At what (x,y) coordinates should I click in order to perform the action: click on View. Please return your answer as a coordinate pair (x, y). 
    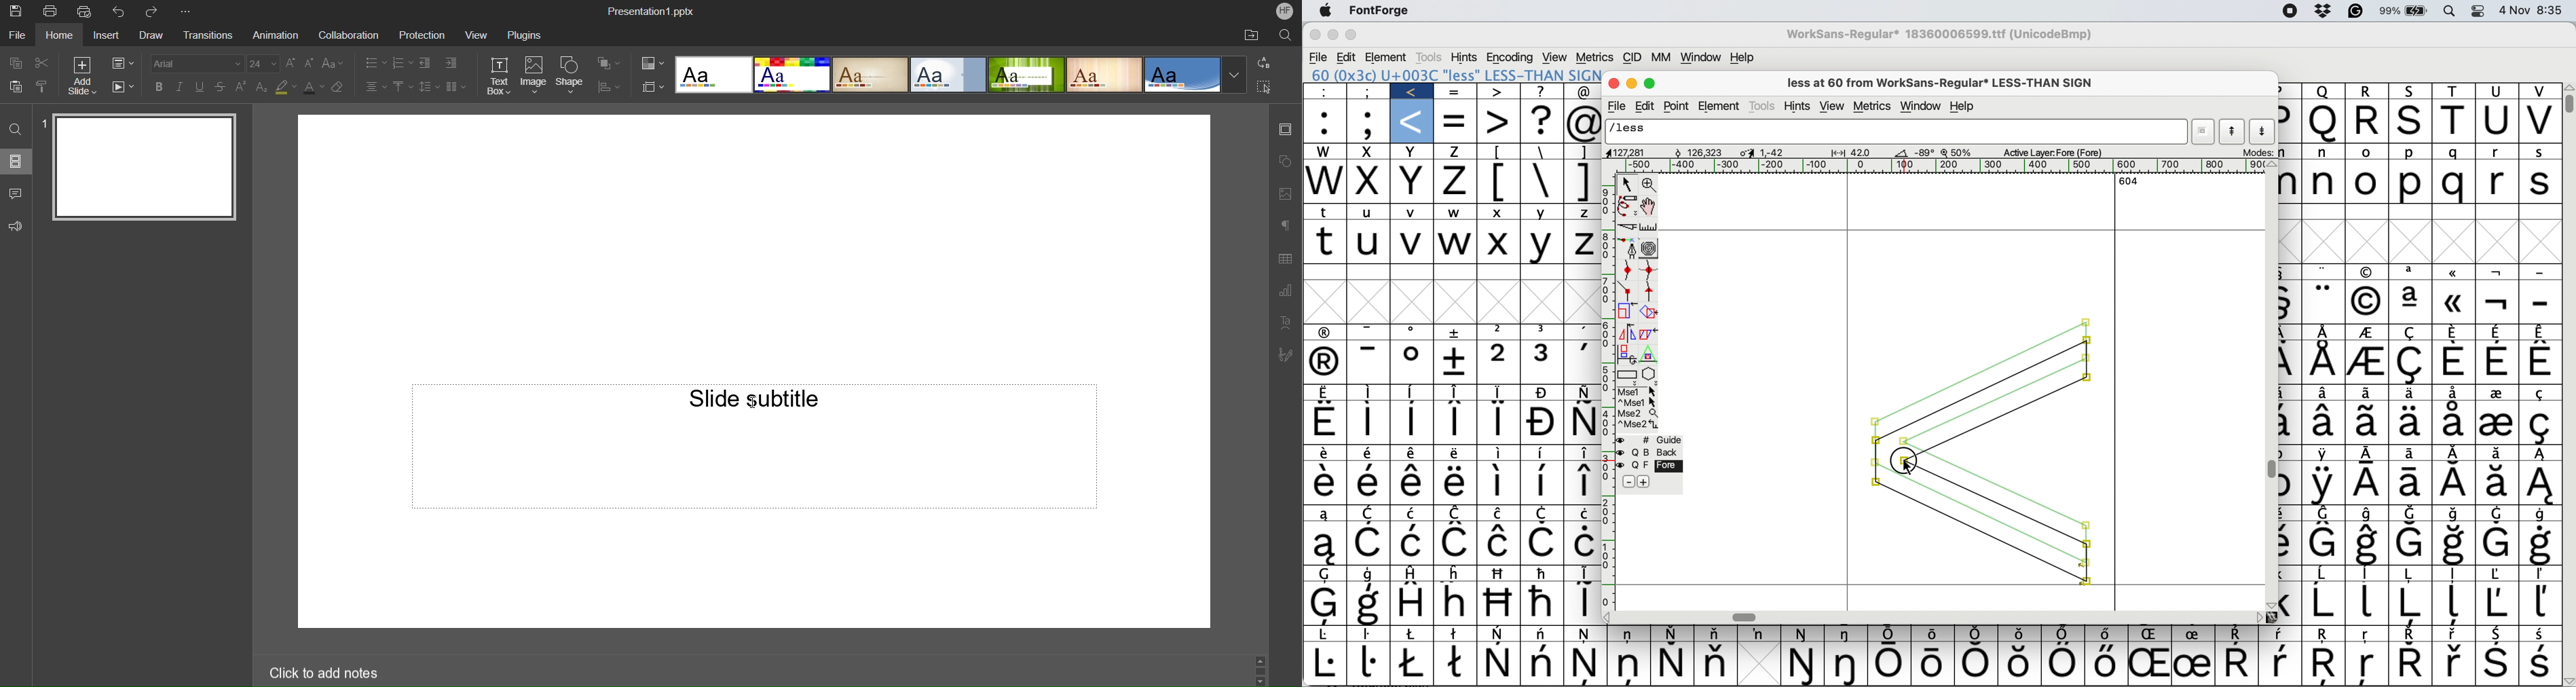
    Looking at the image, I should click on (474, 35).